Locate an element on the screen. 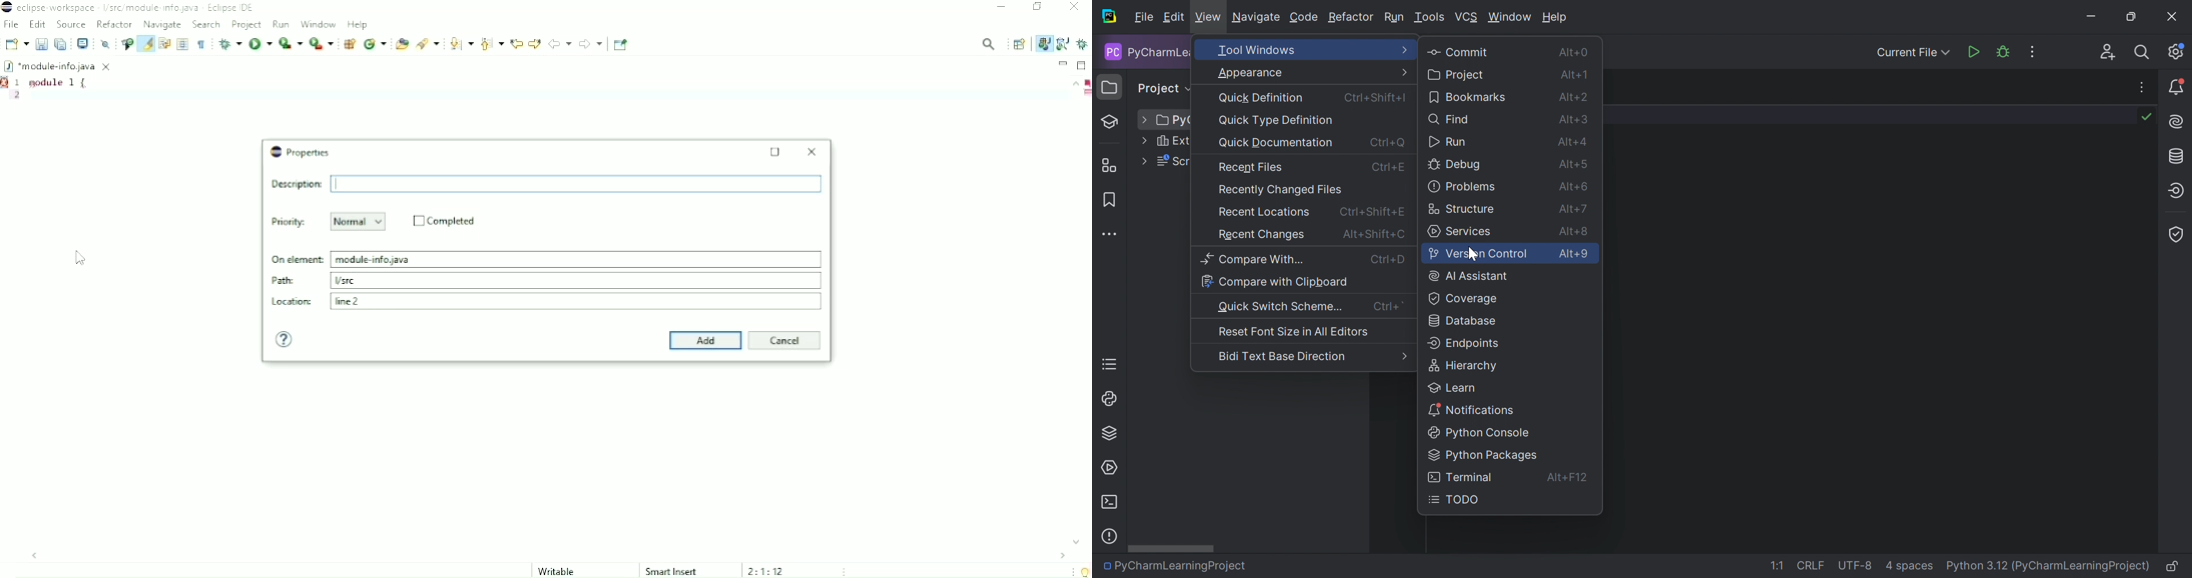 This screenshot has width=2212, height=588. Drop down is located at coordinates (1144, 119).